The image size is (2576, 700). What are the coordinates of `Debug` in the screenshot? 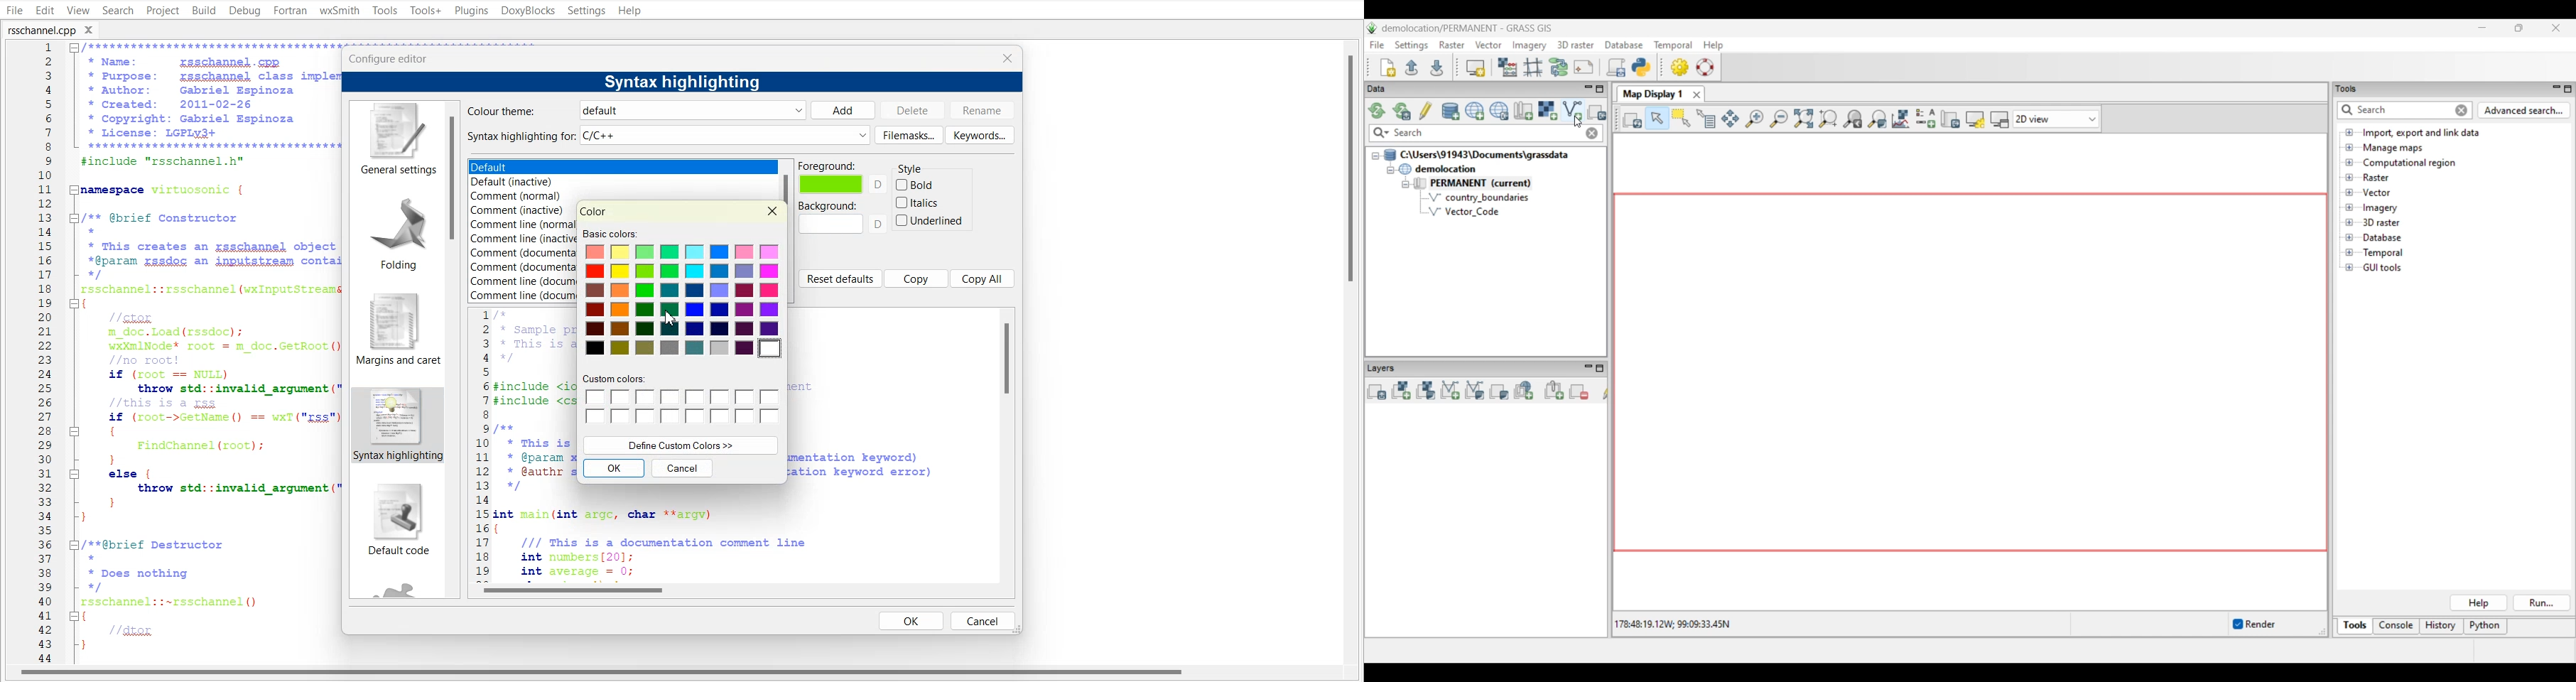 It's located at (245, 11).